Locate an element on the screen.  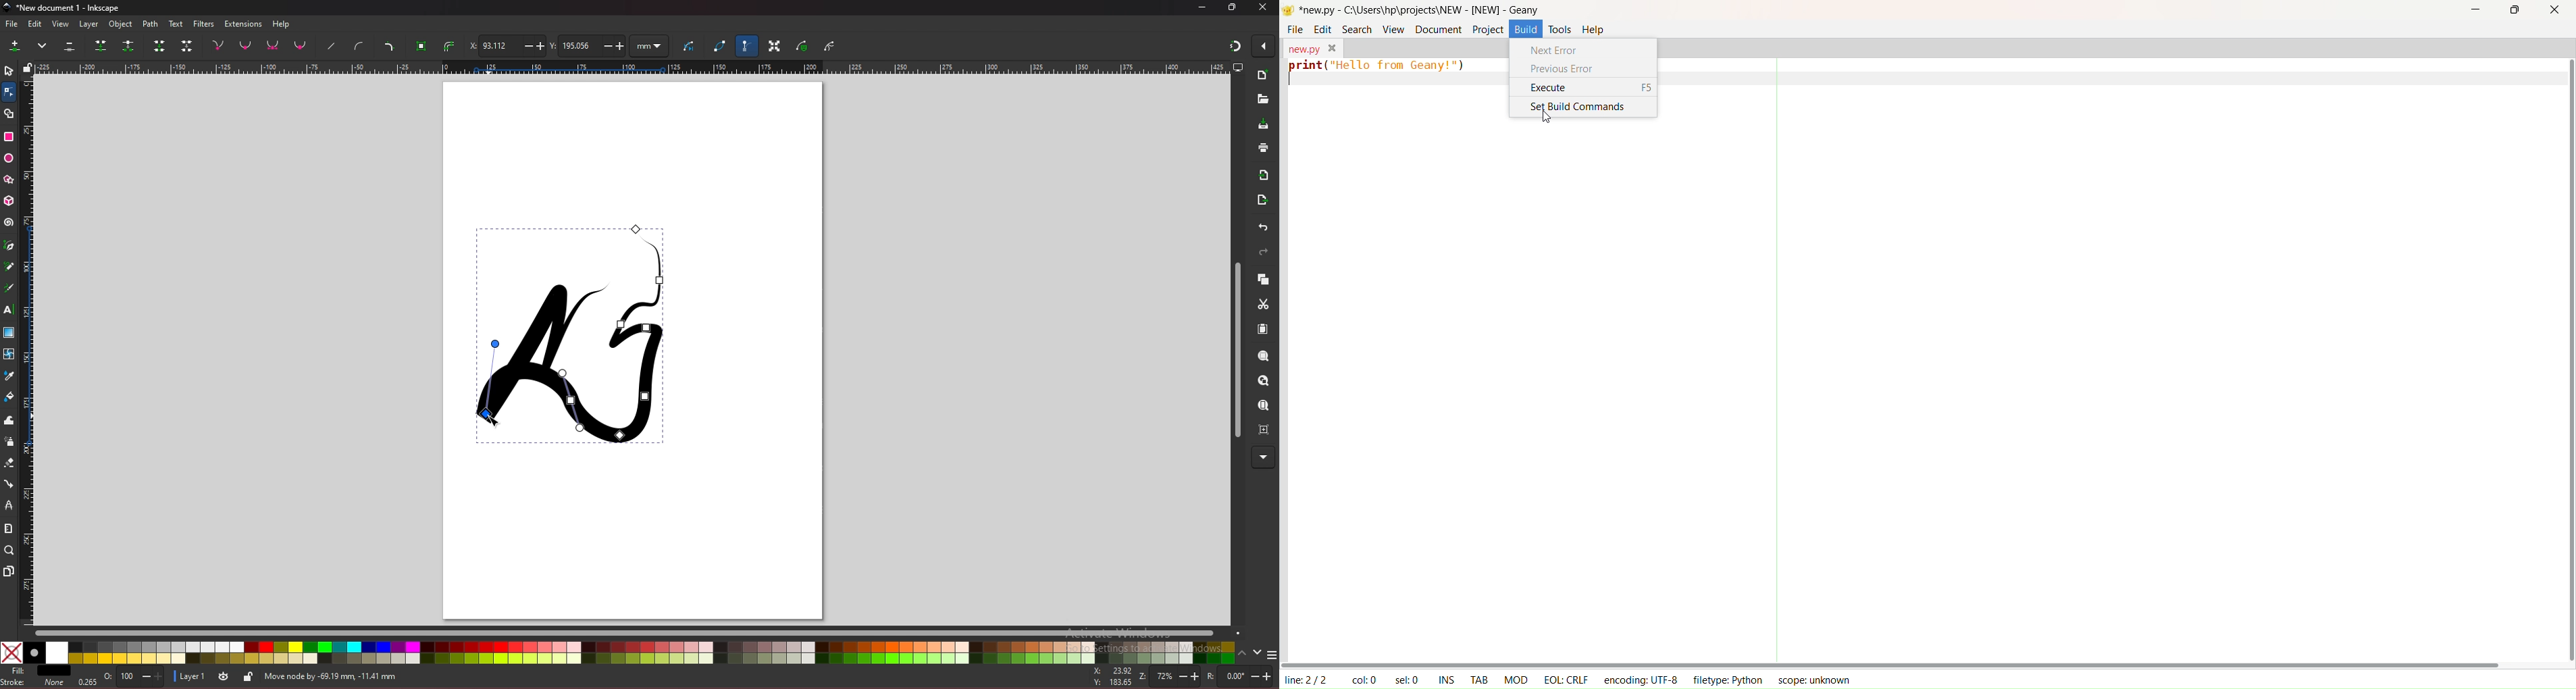
export is located at coordinates (1263, 199).